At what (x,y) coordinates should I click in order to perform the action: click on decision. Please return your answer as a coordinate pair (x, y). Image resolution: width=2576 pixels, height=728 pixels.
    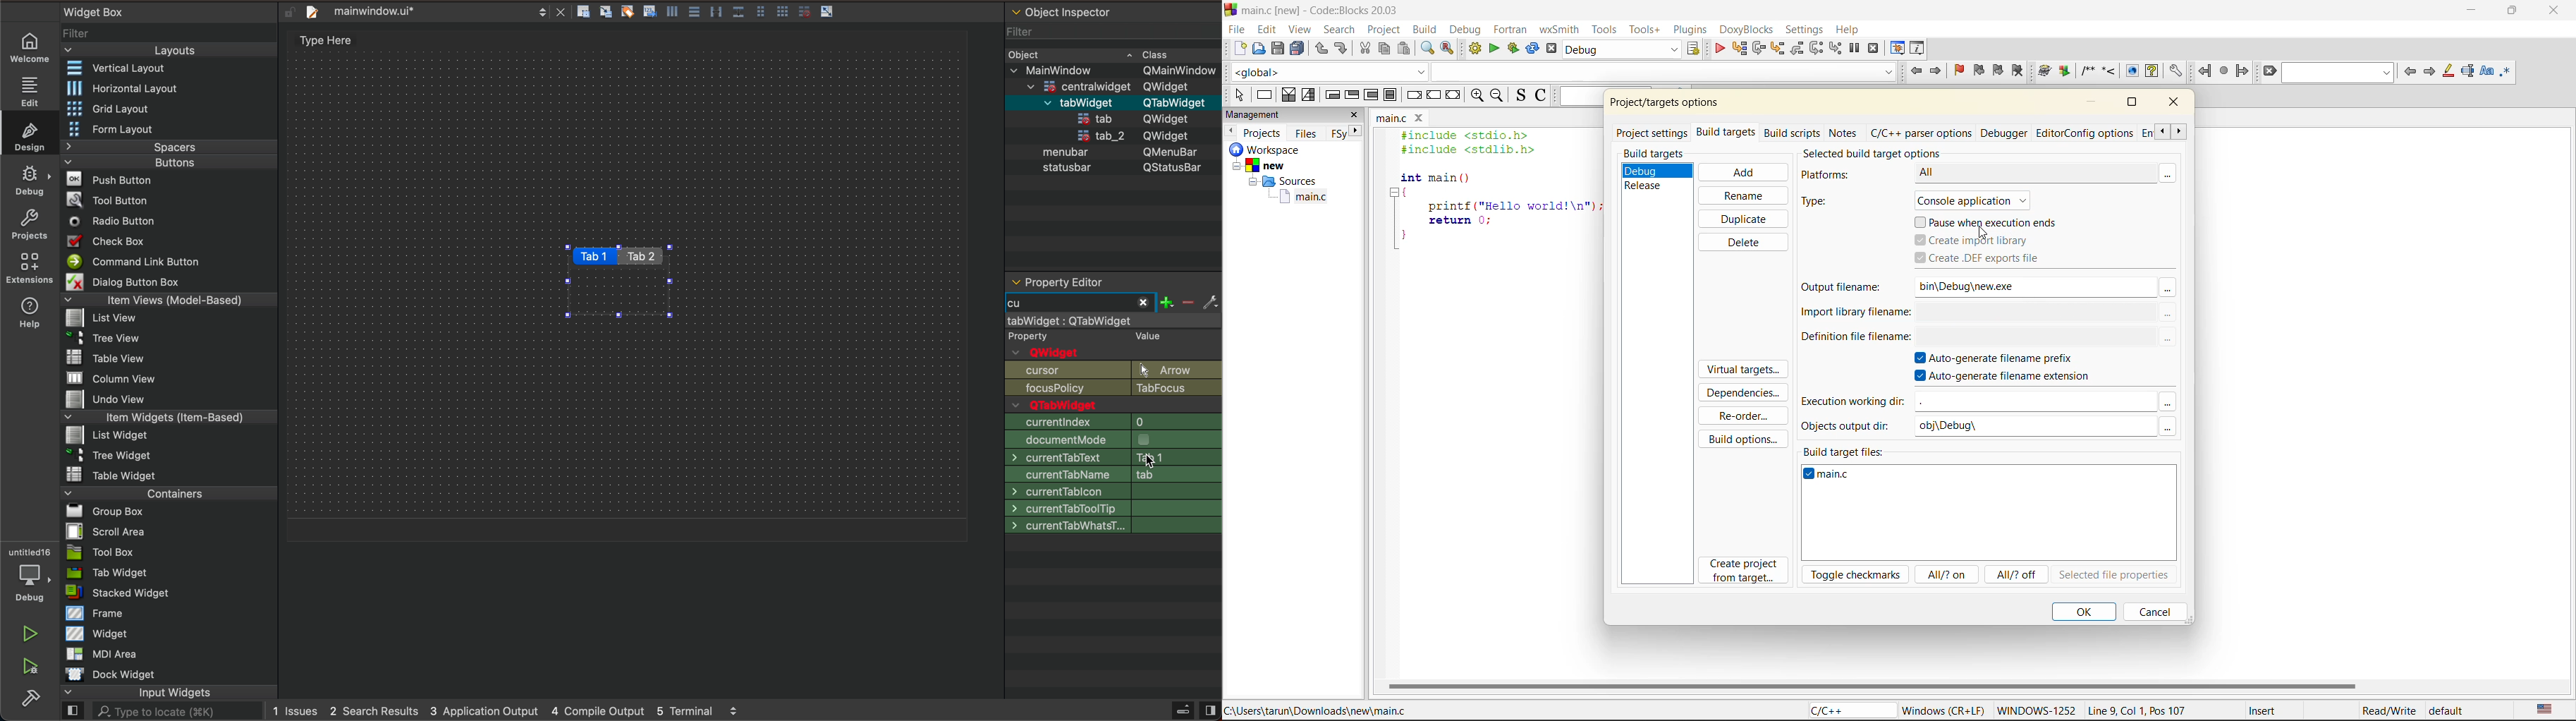
    Looking at the image, I should click on (1288, 95).